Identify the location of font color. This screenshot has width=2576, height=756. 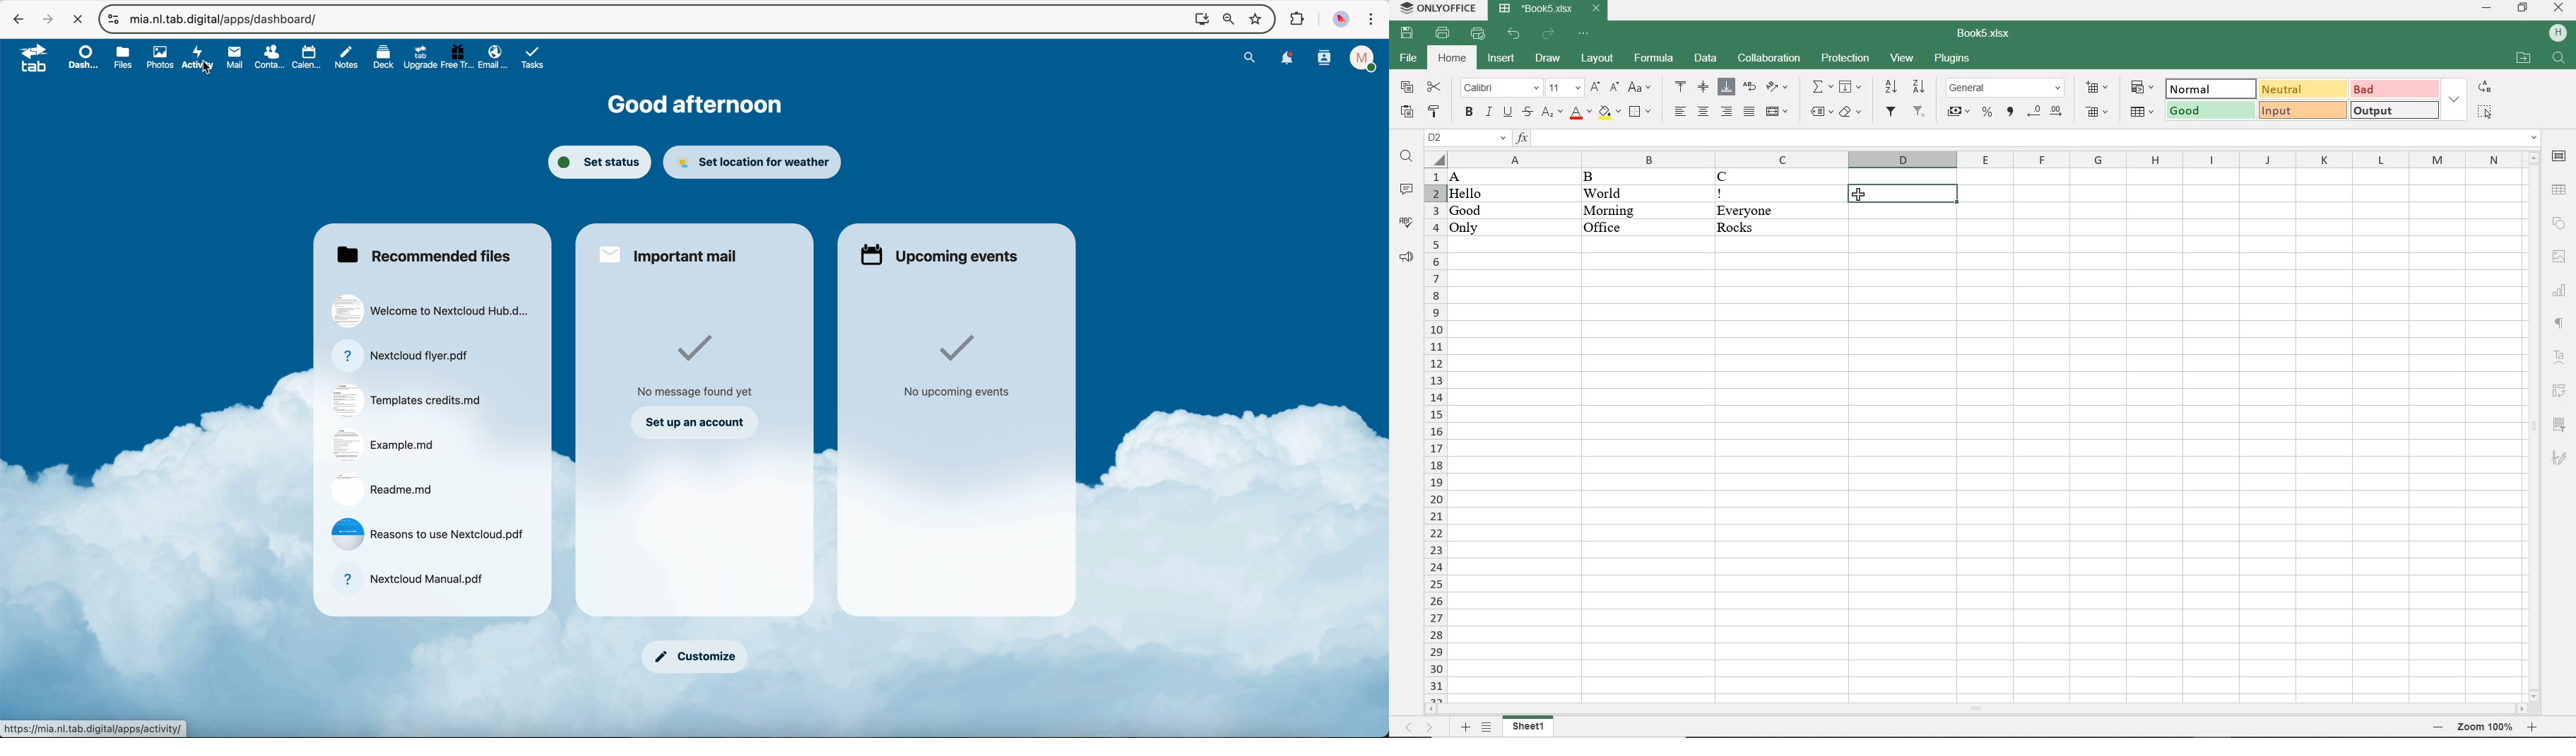
(1580, 114).